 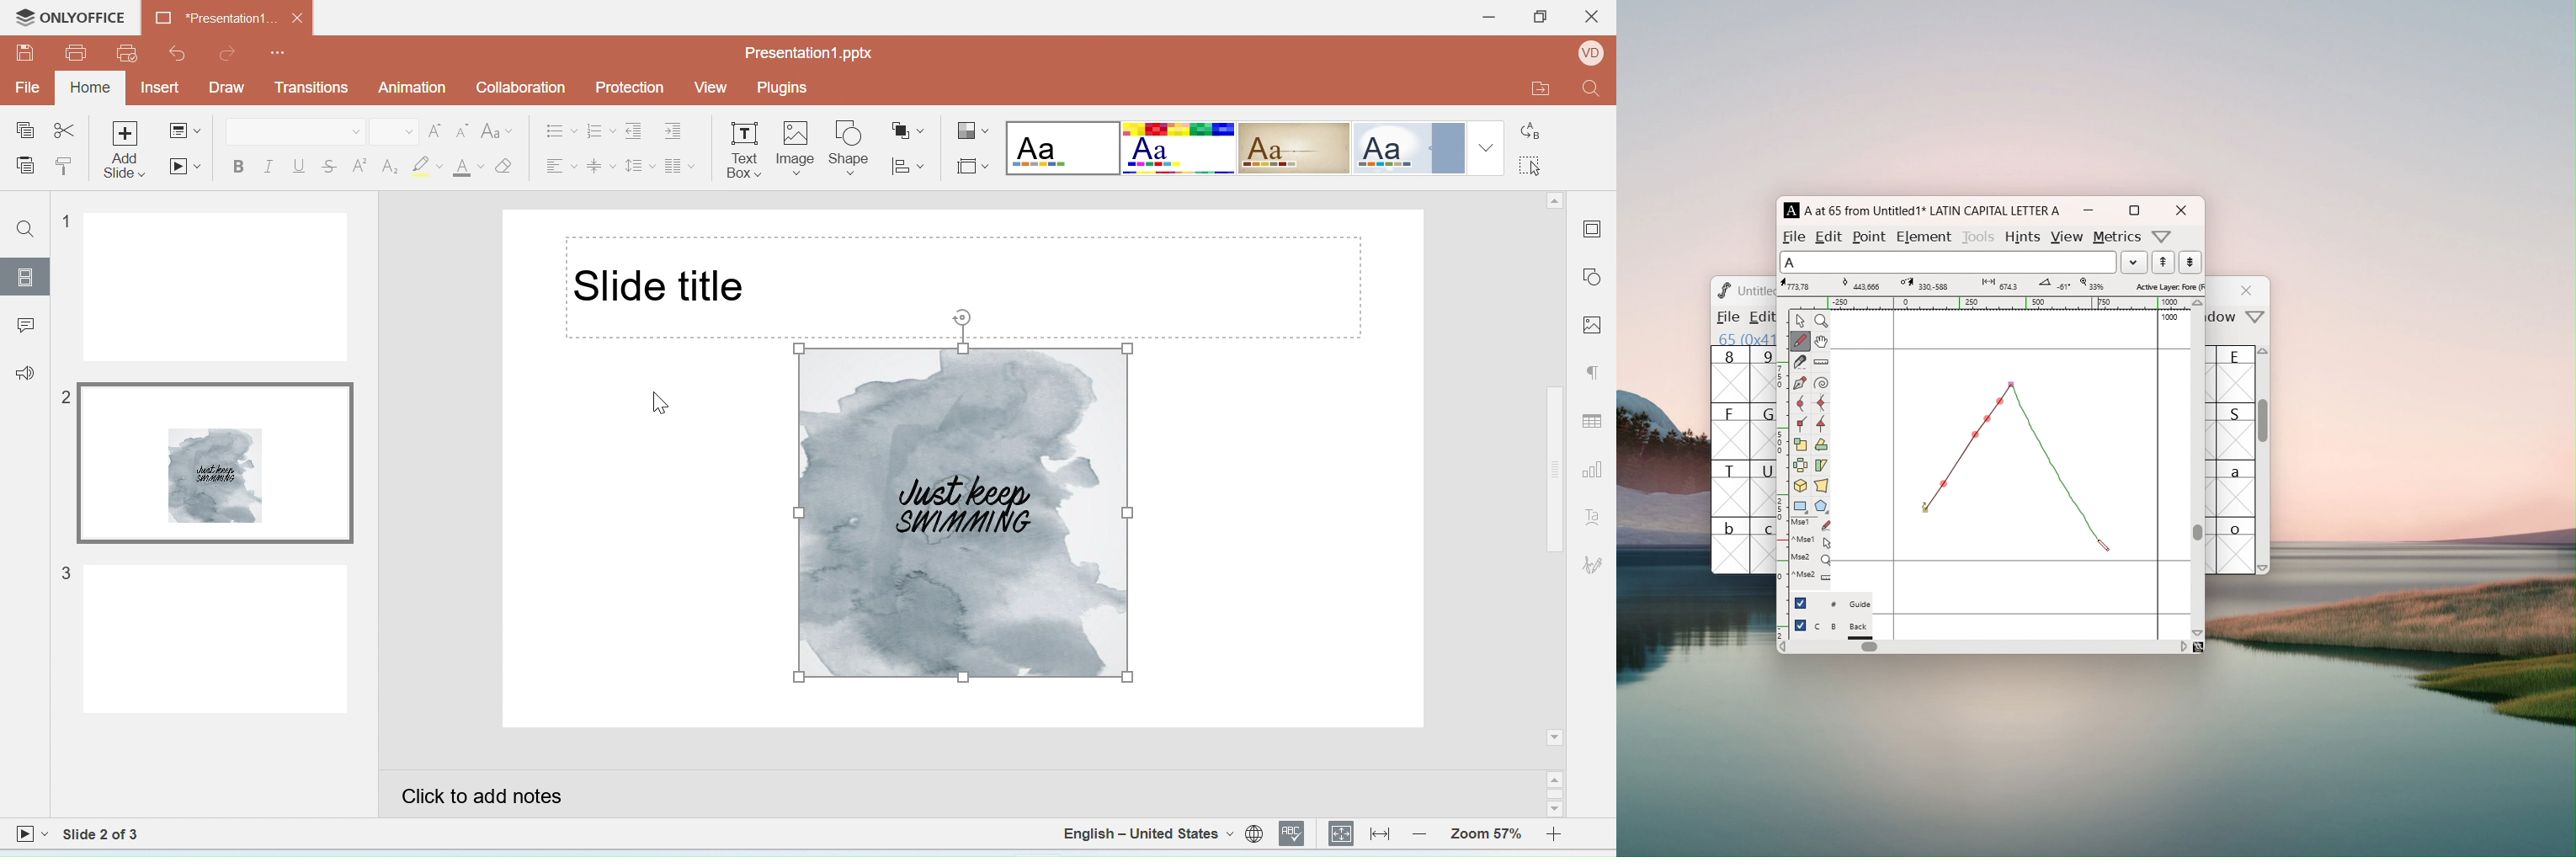 What do you see at coordinates (1800, 467) in the screenshot?
I see `flip selection` at bounding box center [1800, 467].